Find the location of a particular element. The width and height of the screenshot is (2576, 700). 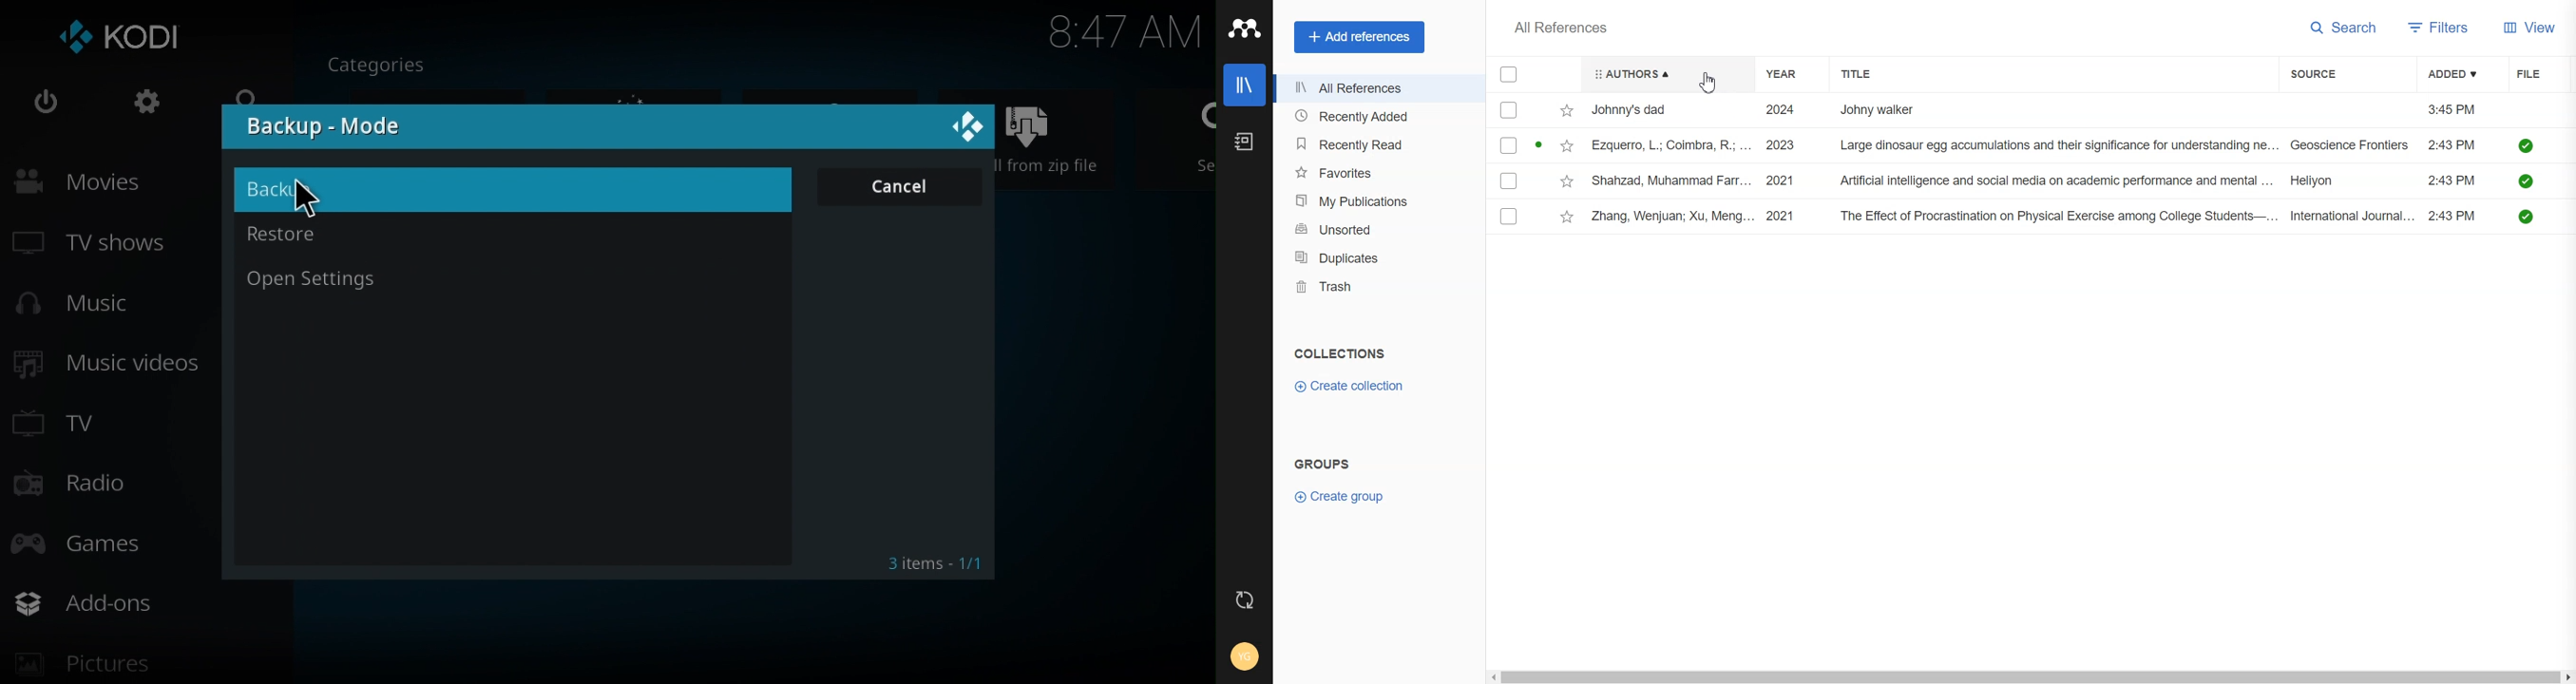

2023 is located at coordinates (1779, 144).